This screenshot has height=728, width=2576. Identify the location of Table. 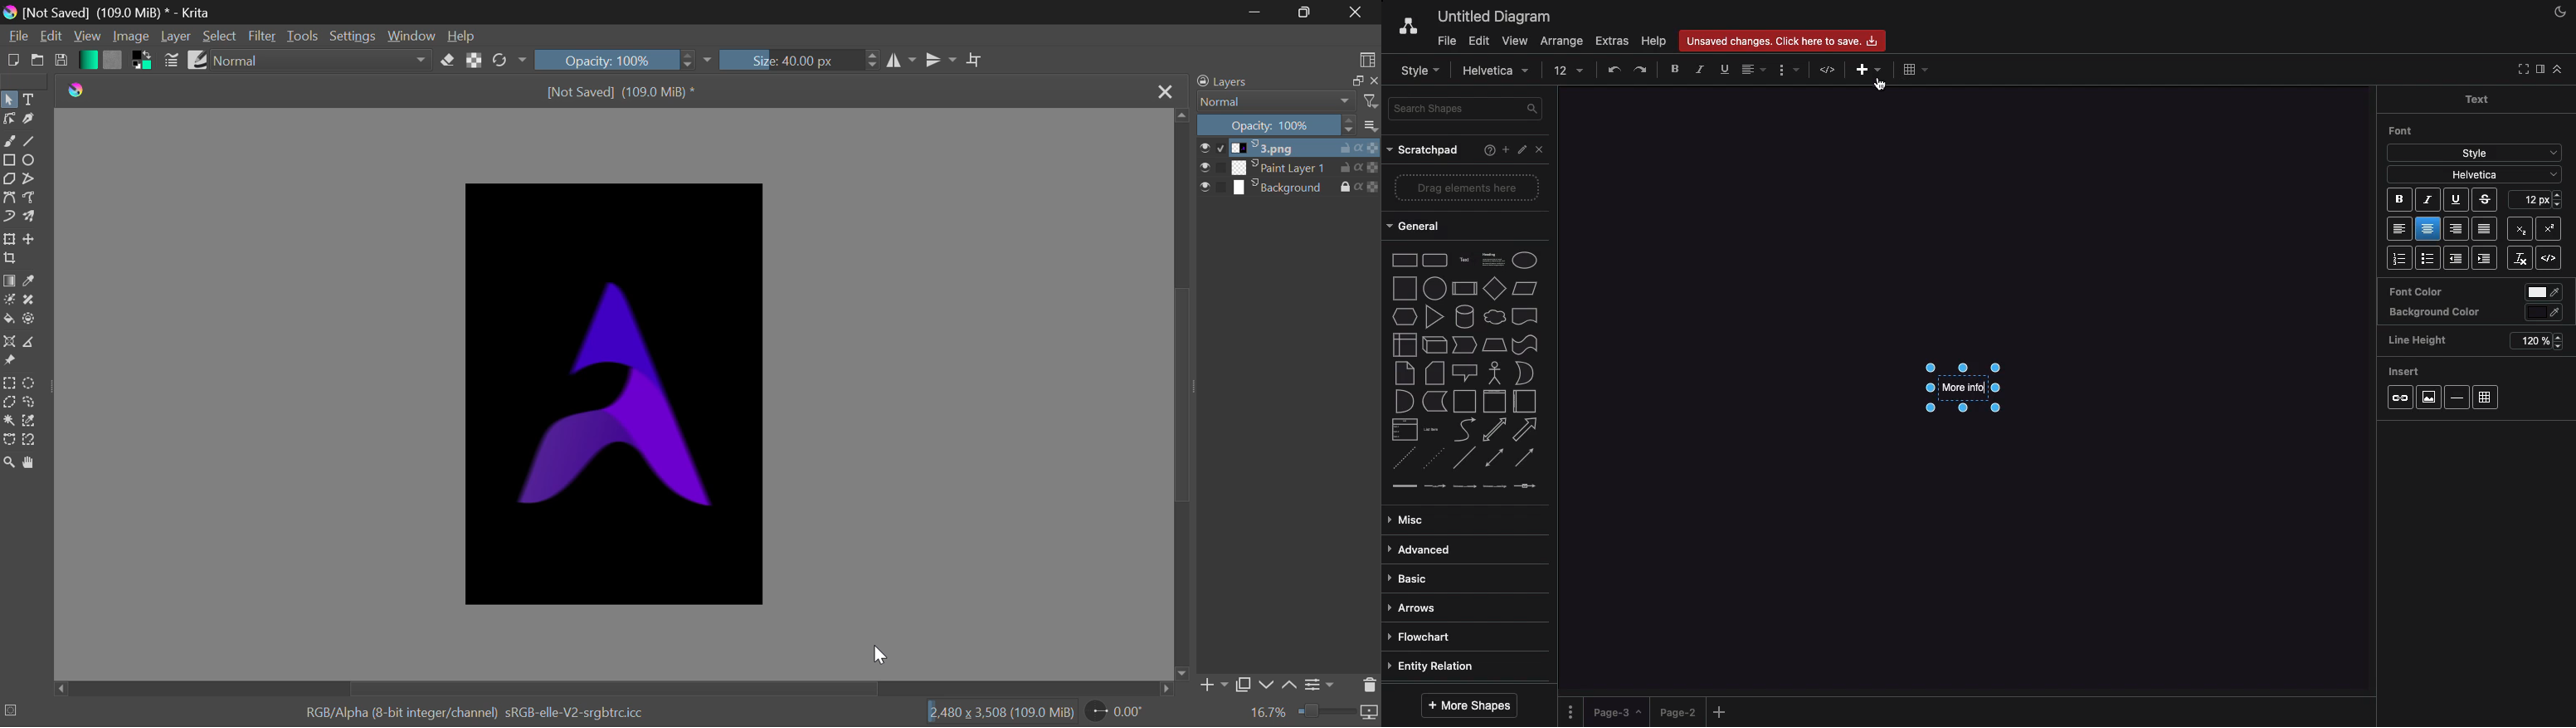
(1913, 70).